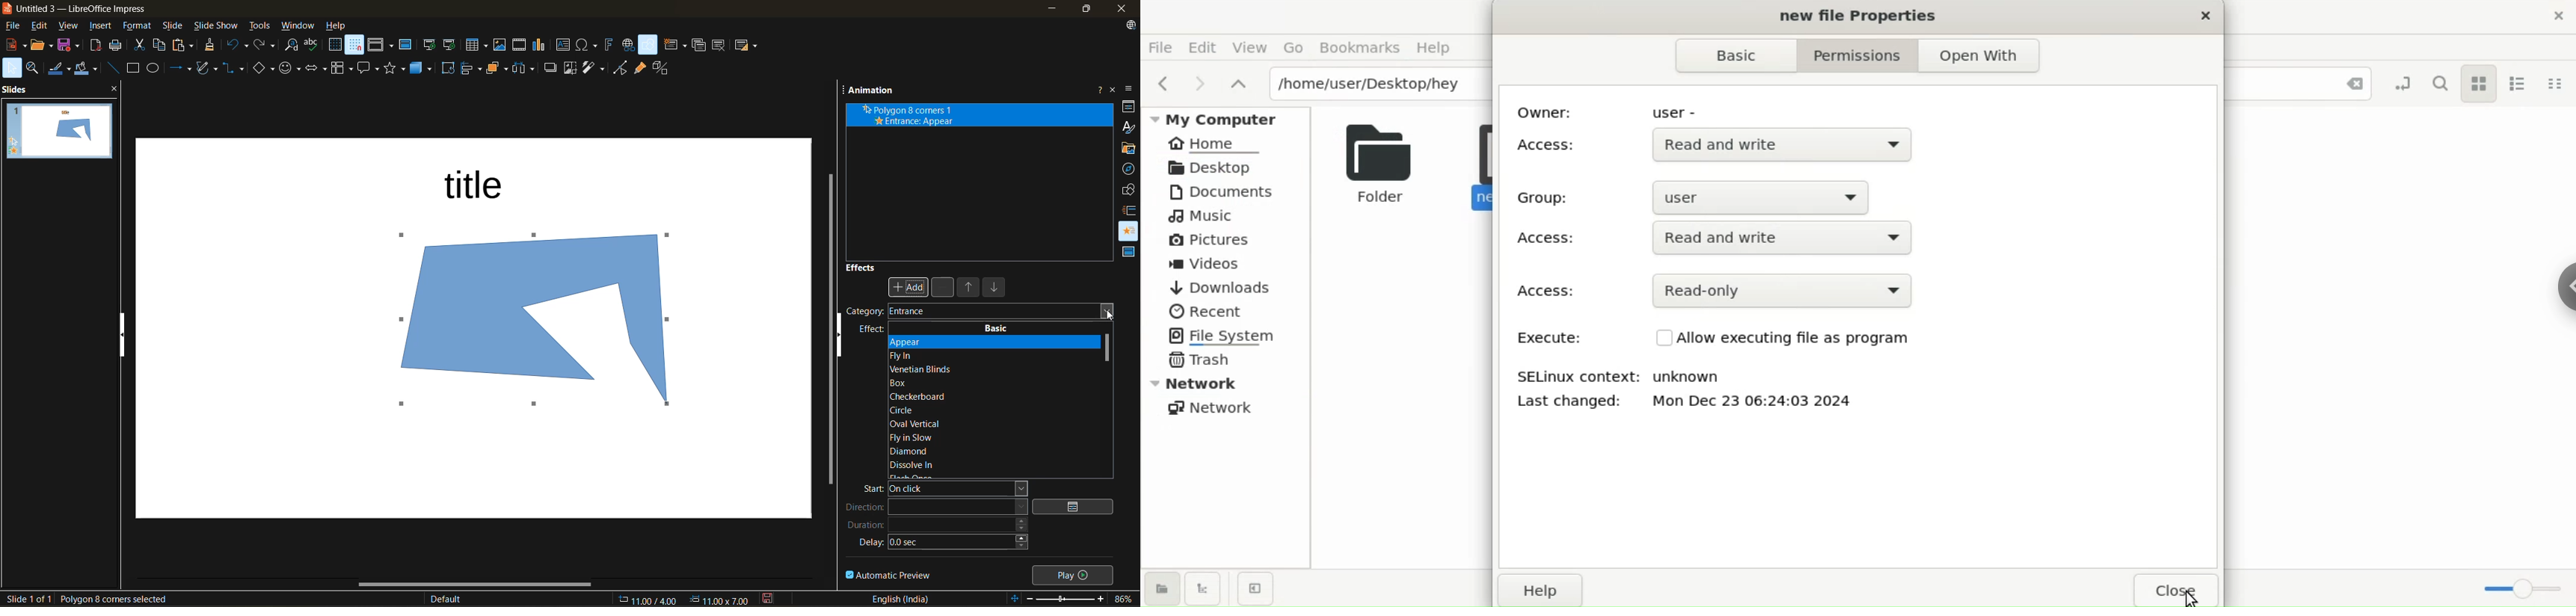 This screenshot has height=616, width=2576. What do you see at coordinates (28, 599) in the screenshot?
I see `slide details` at bounding box center [28, 599].